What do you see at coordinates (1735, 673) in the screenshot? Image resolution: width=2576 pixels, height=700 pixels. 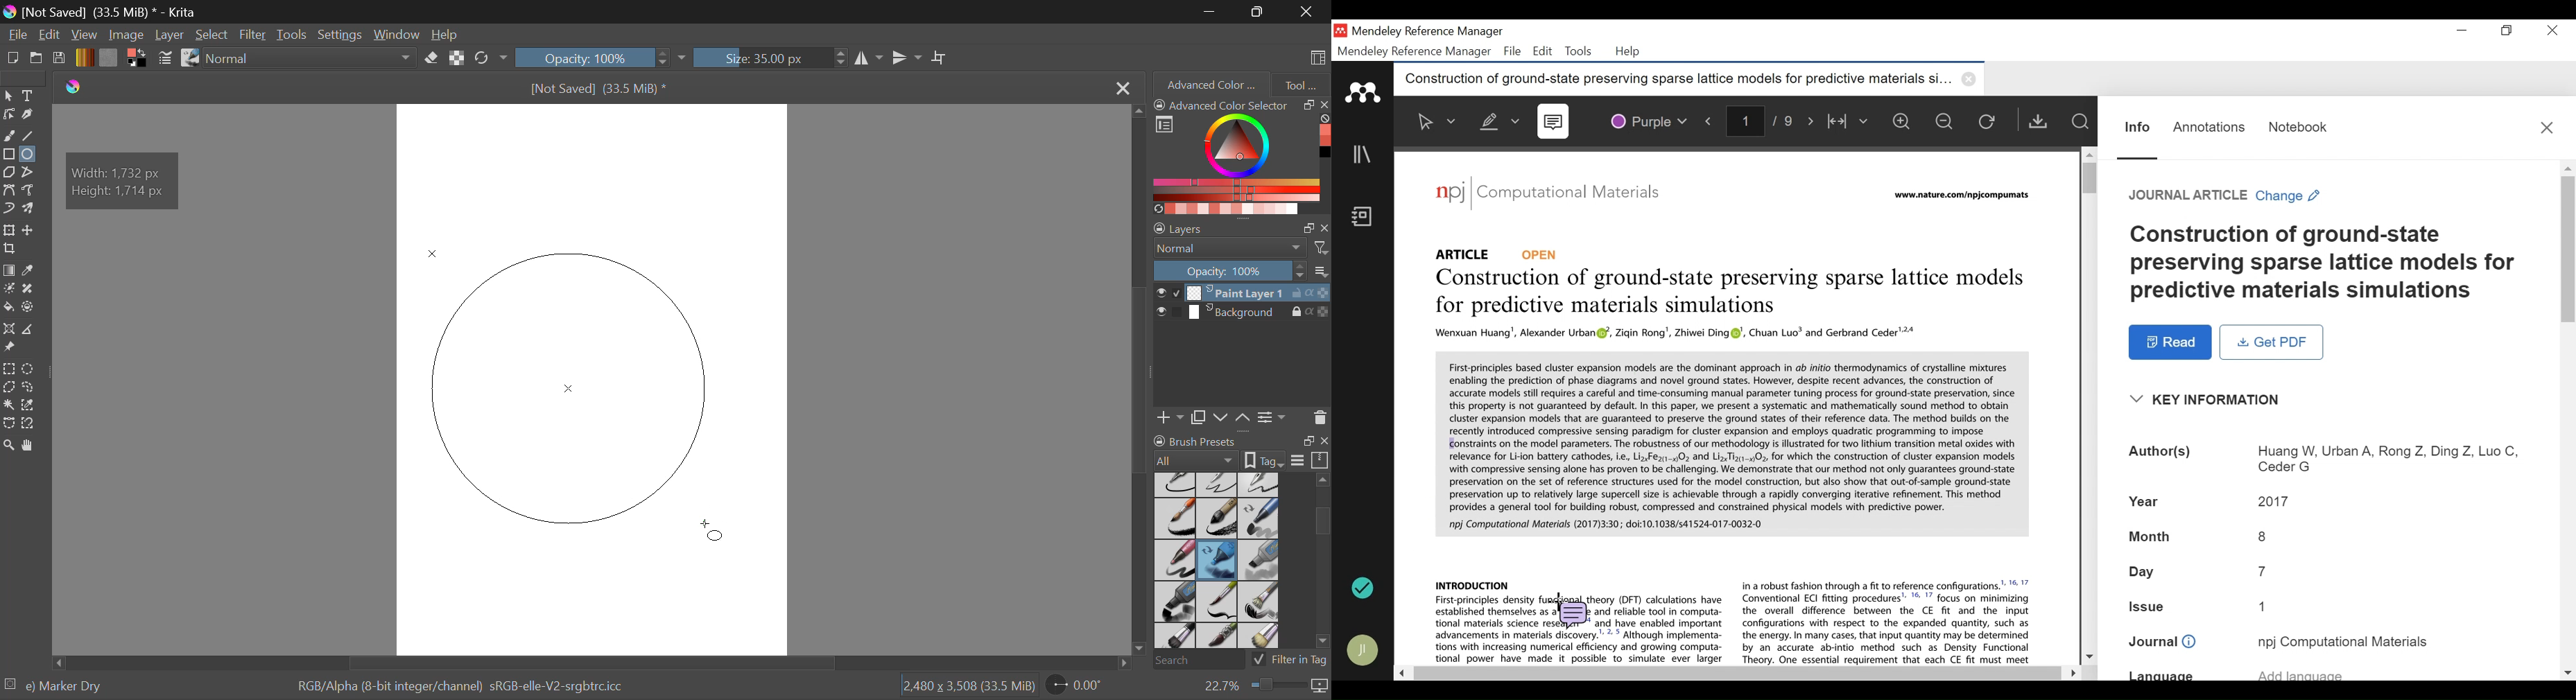 I see `Horizontal Scroll bar` at bounding box center [1735, 673].